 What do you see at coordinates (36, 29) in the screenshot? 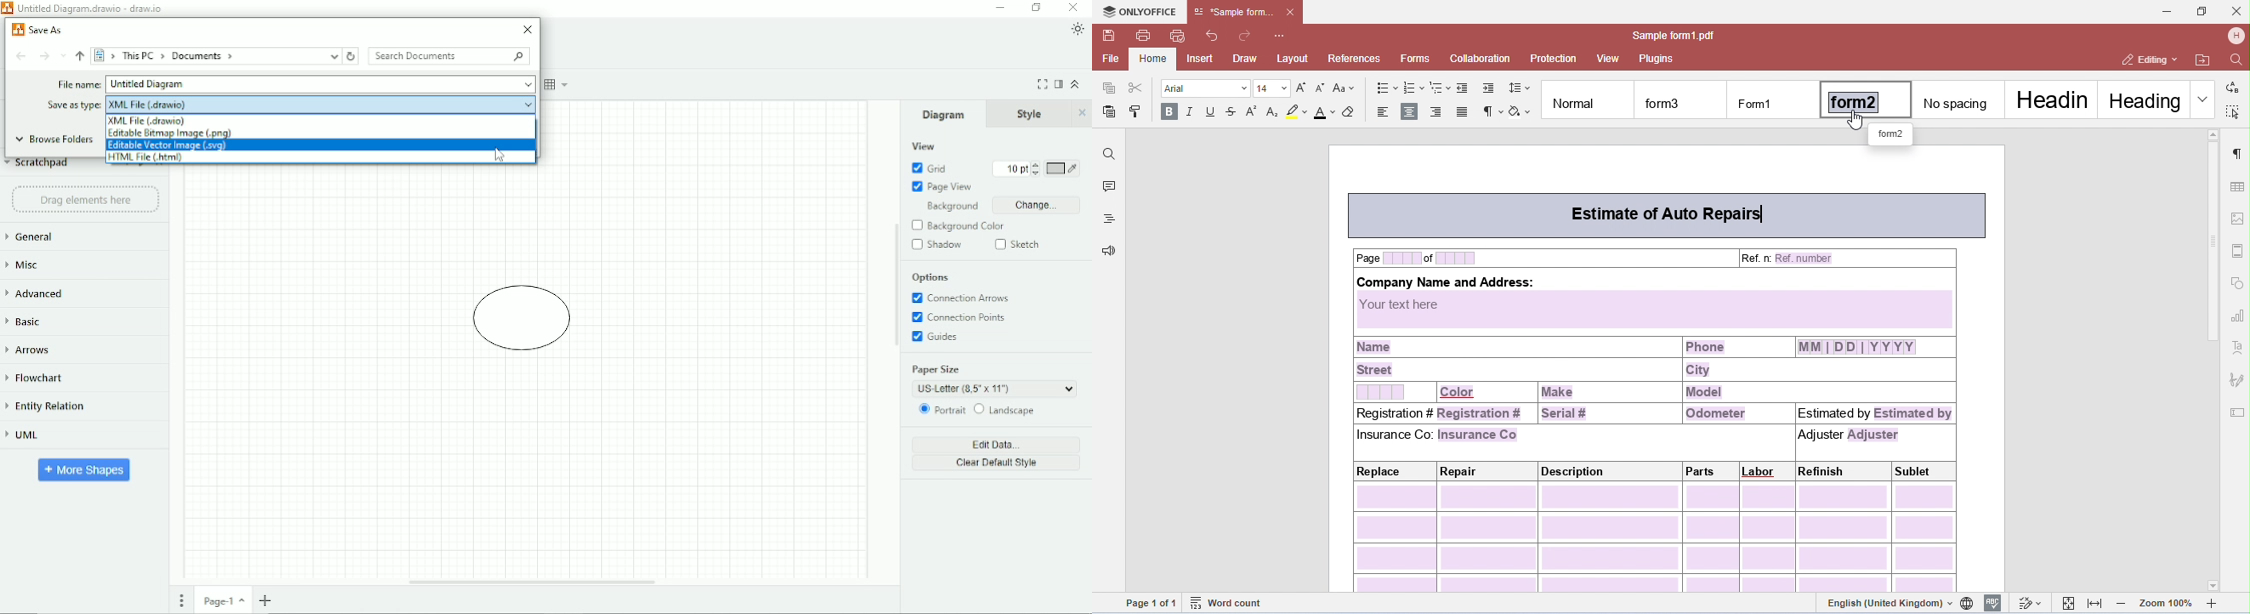
I see `Save As` at bounding box center [36, 29].